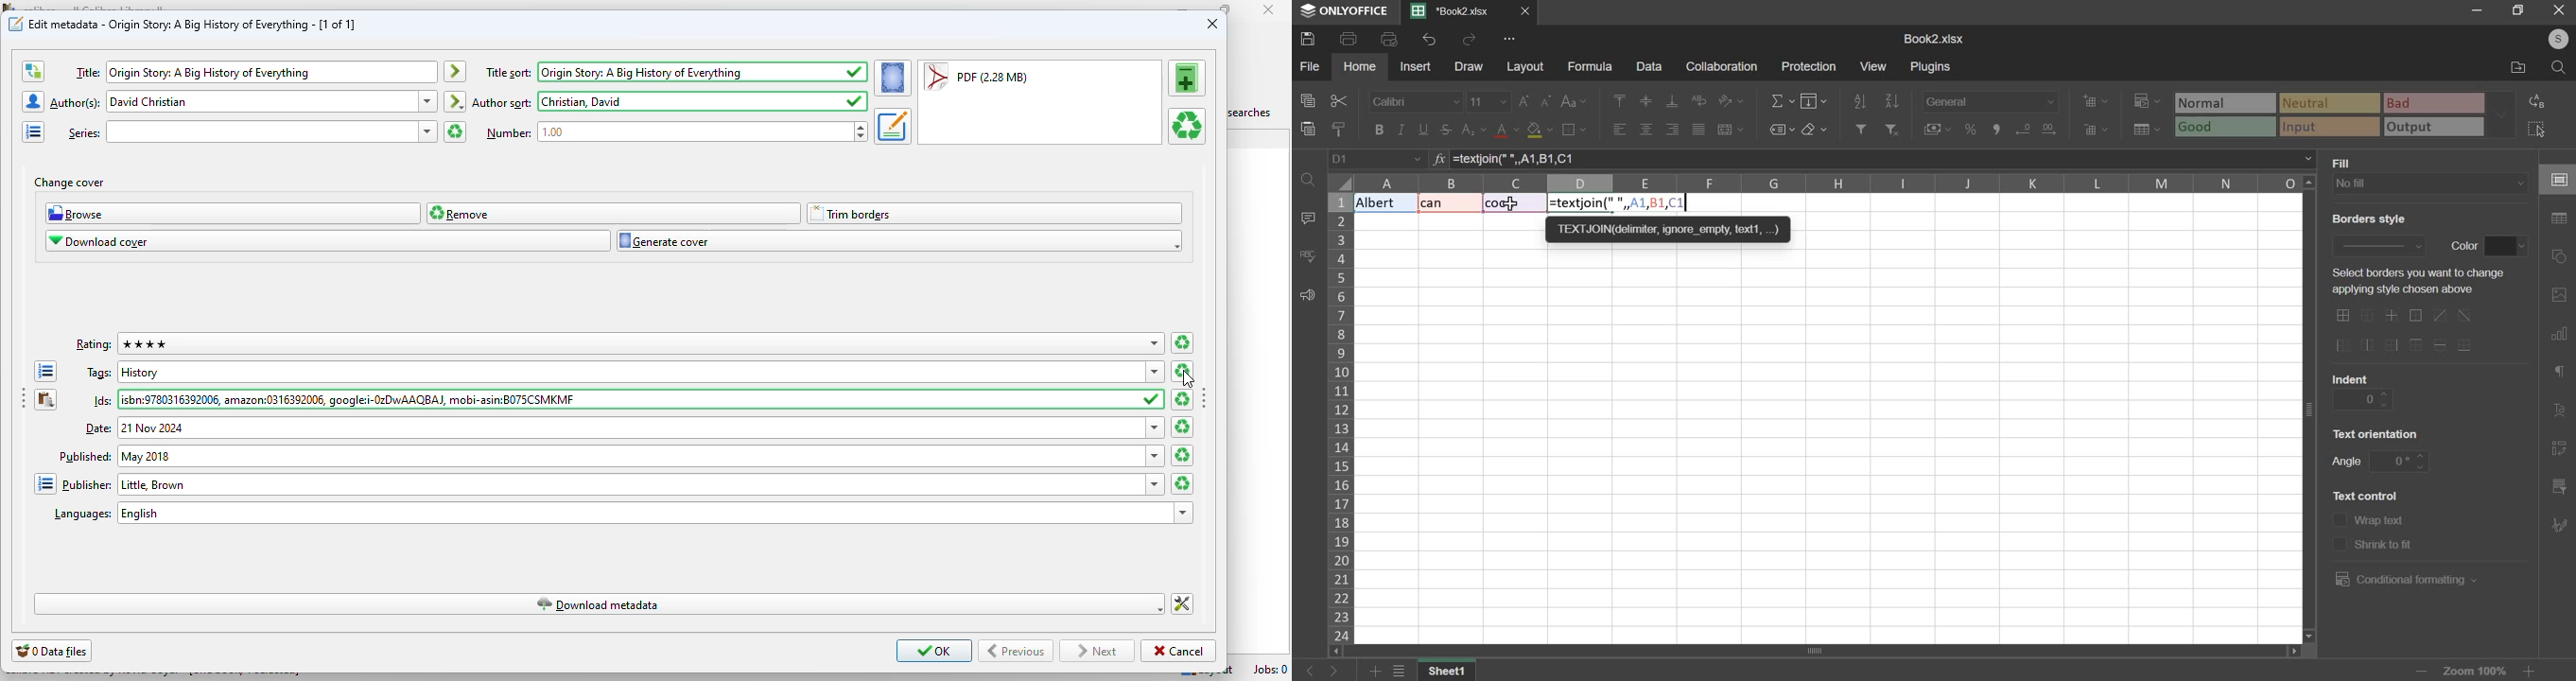 The width and height of the screenshot is (2576, 700). Describe the element at coordinates (1360, 66) in the screenshot. I see `home` at that location.